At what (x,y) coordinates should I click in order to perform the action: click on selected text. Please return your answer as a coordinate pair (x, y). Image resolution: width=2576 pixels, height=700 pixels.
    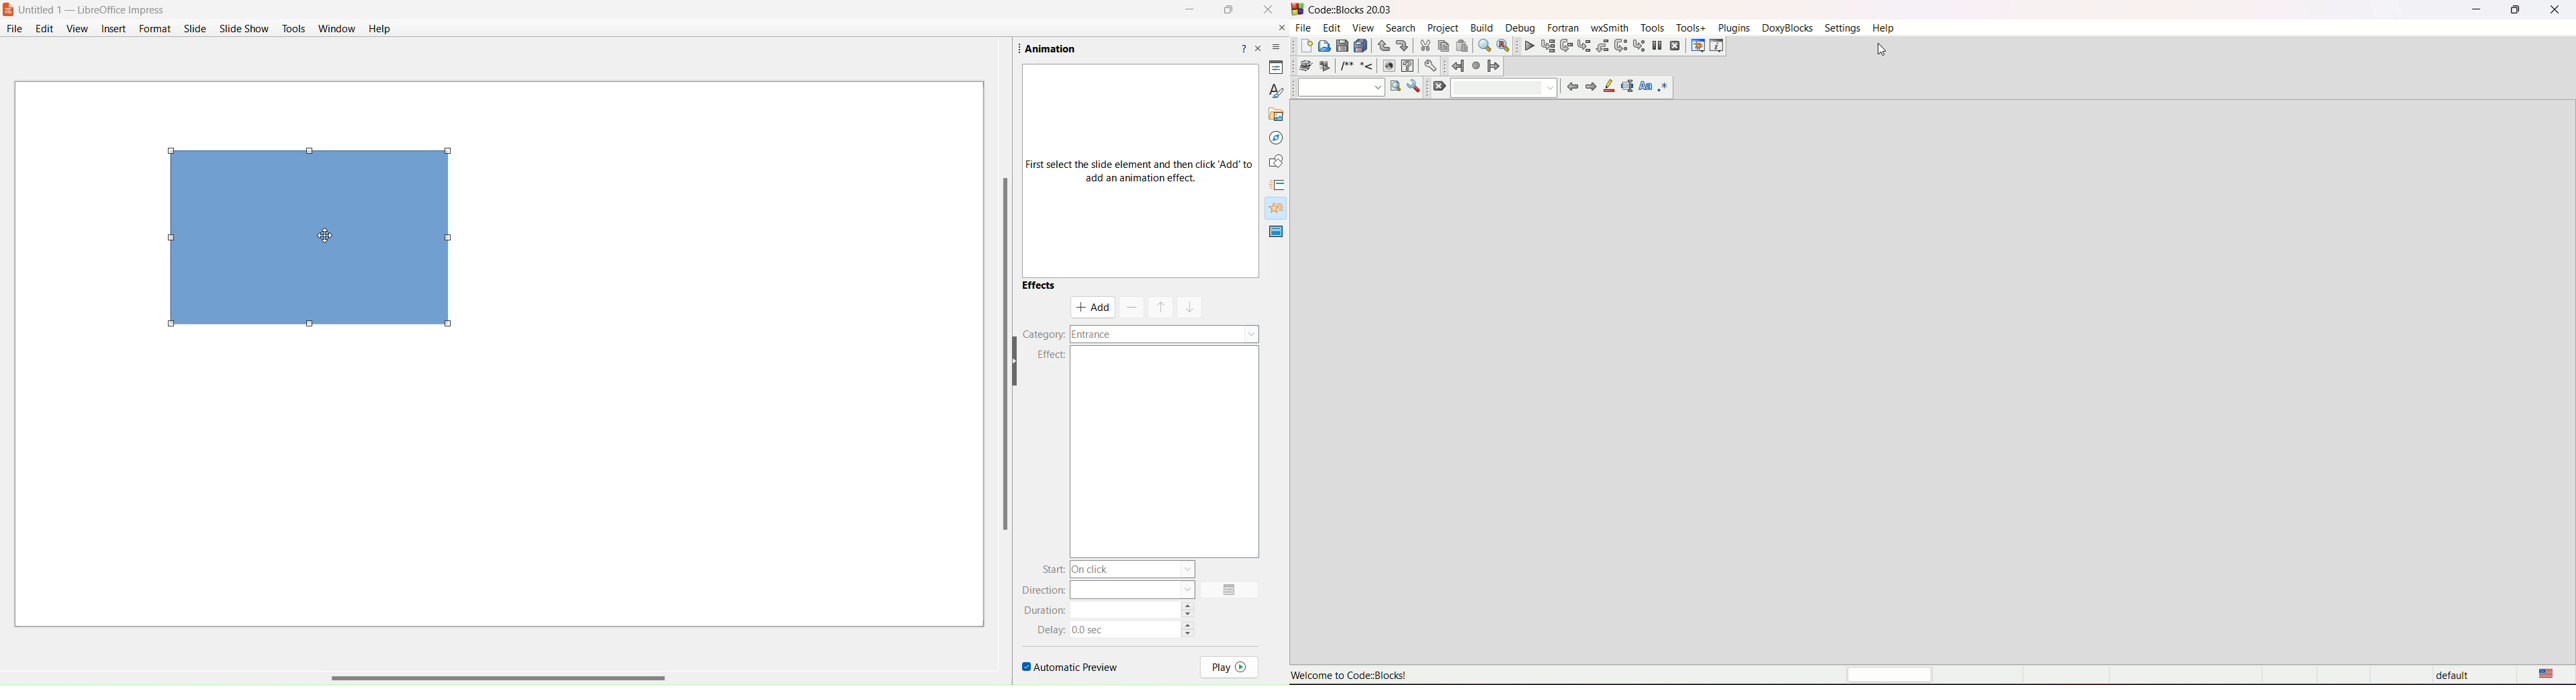
    Looking at the image, I should click on (1628, 85).